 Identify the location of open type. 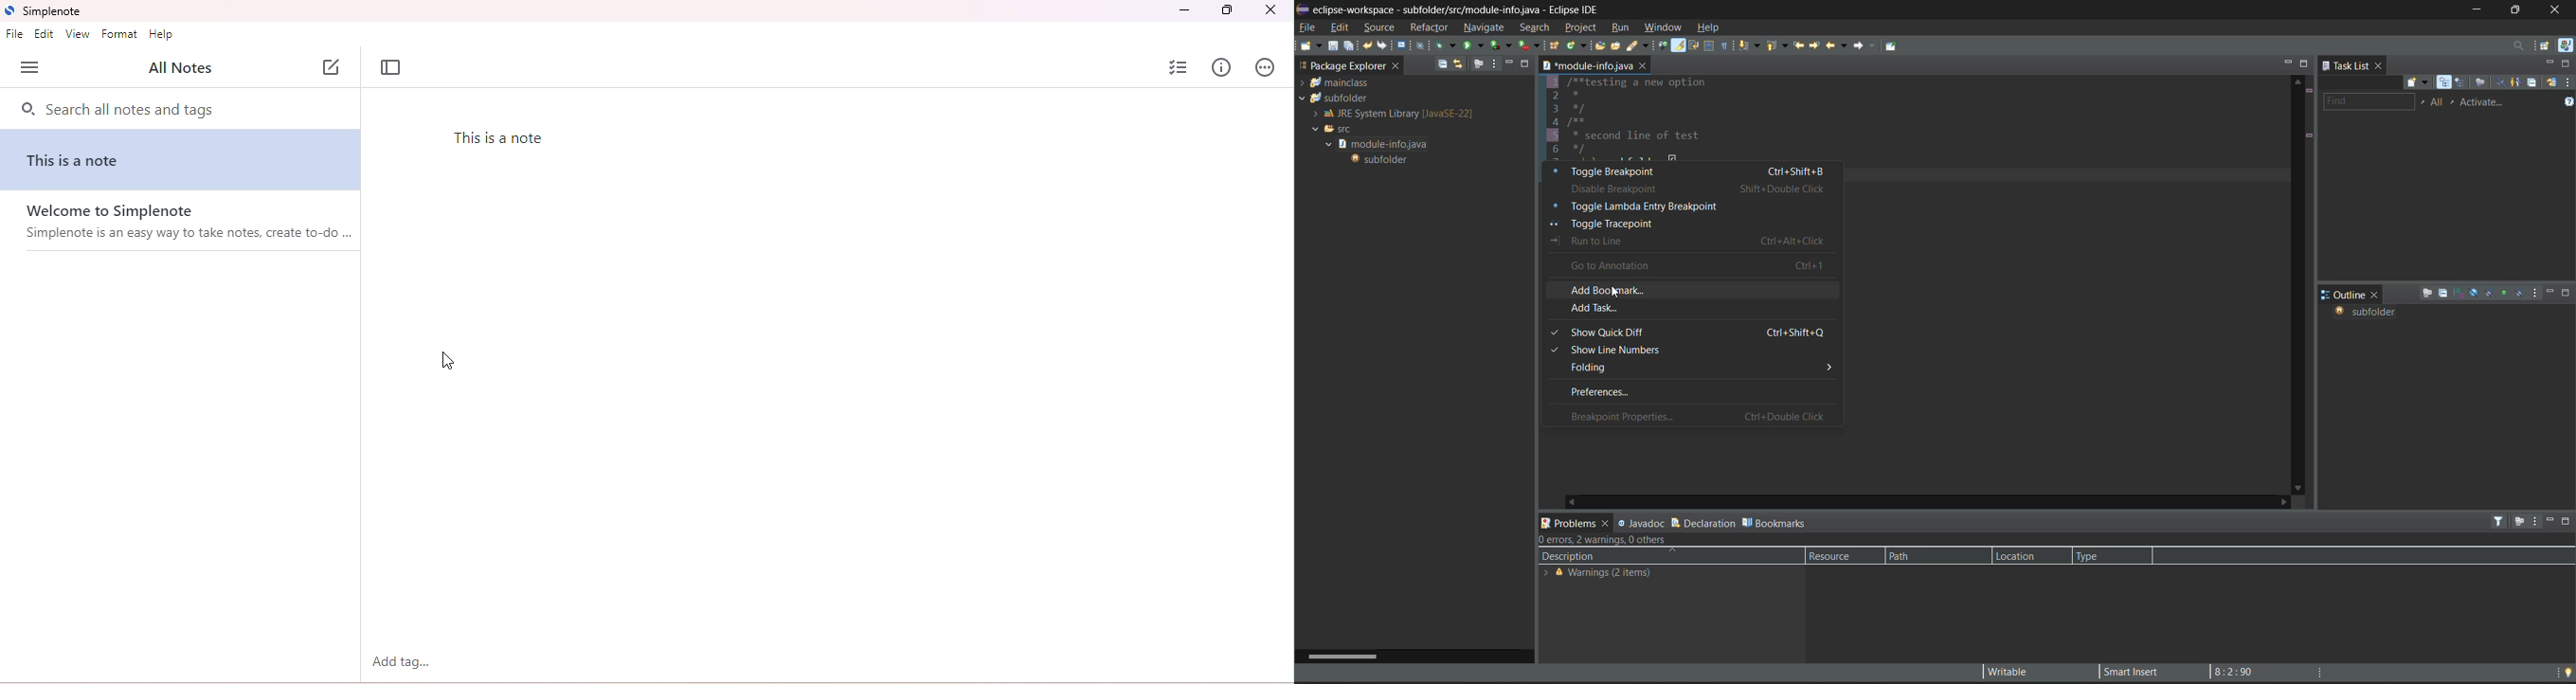
(1603, 46).